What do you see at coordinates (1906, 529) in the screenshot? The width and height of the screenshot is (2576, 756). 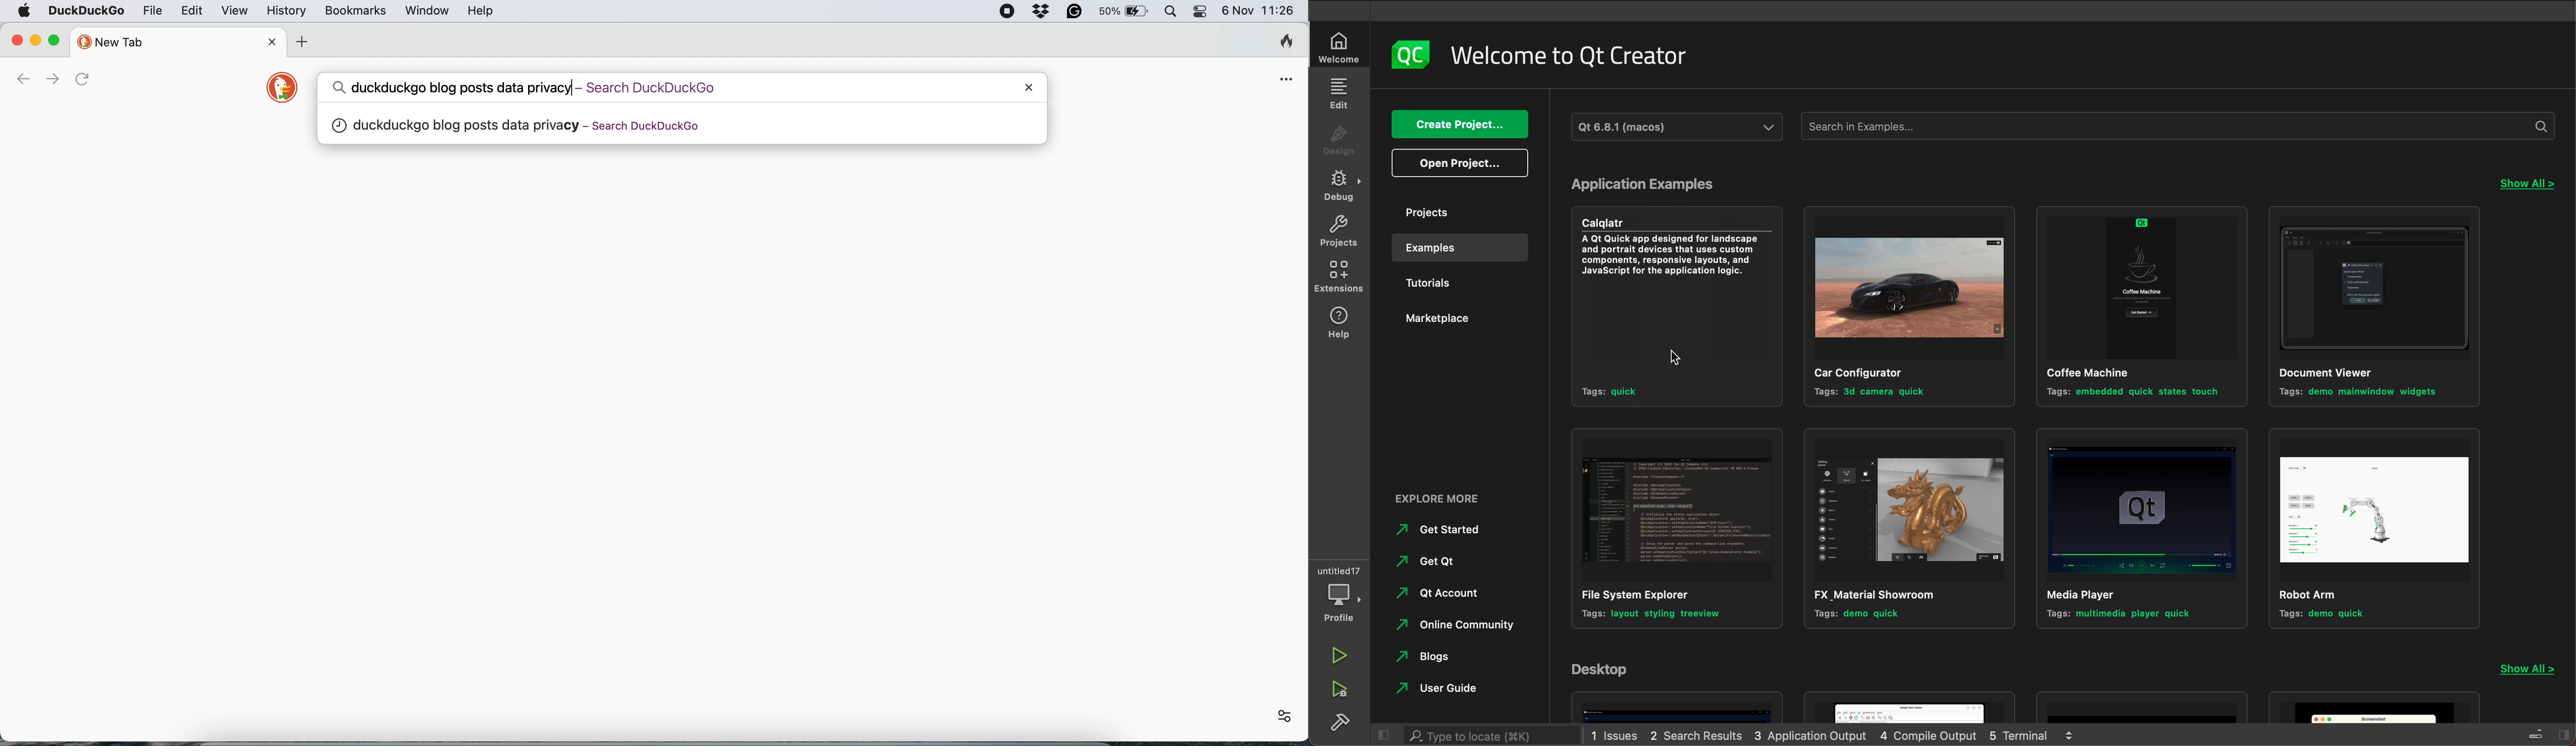 I see `FX_Material Showroom` at bounding box center [1906, 529].